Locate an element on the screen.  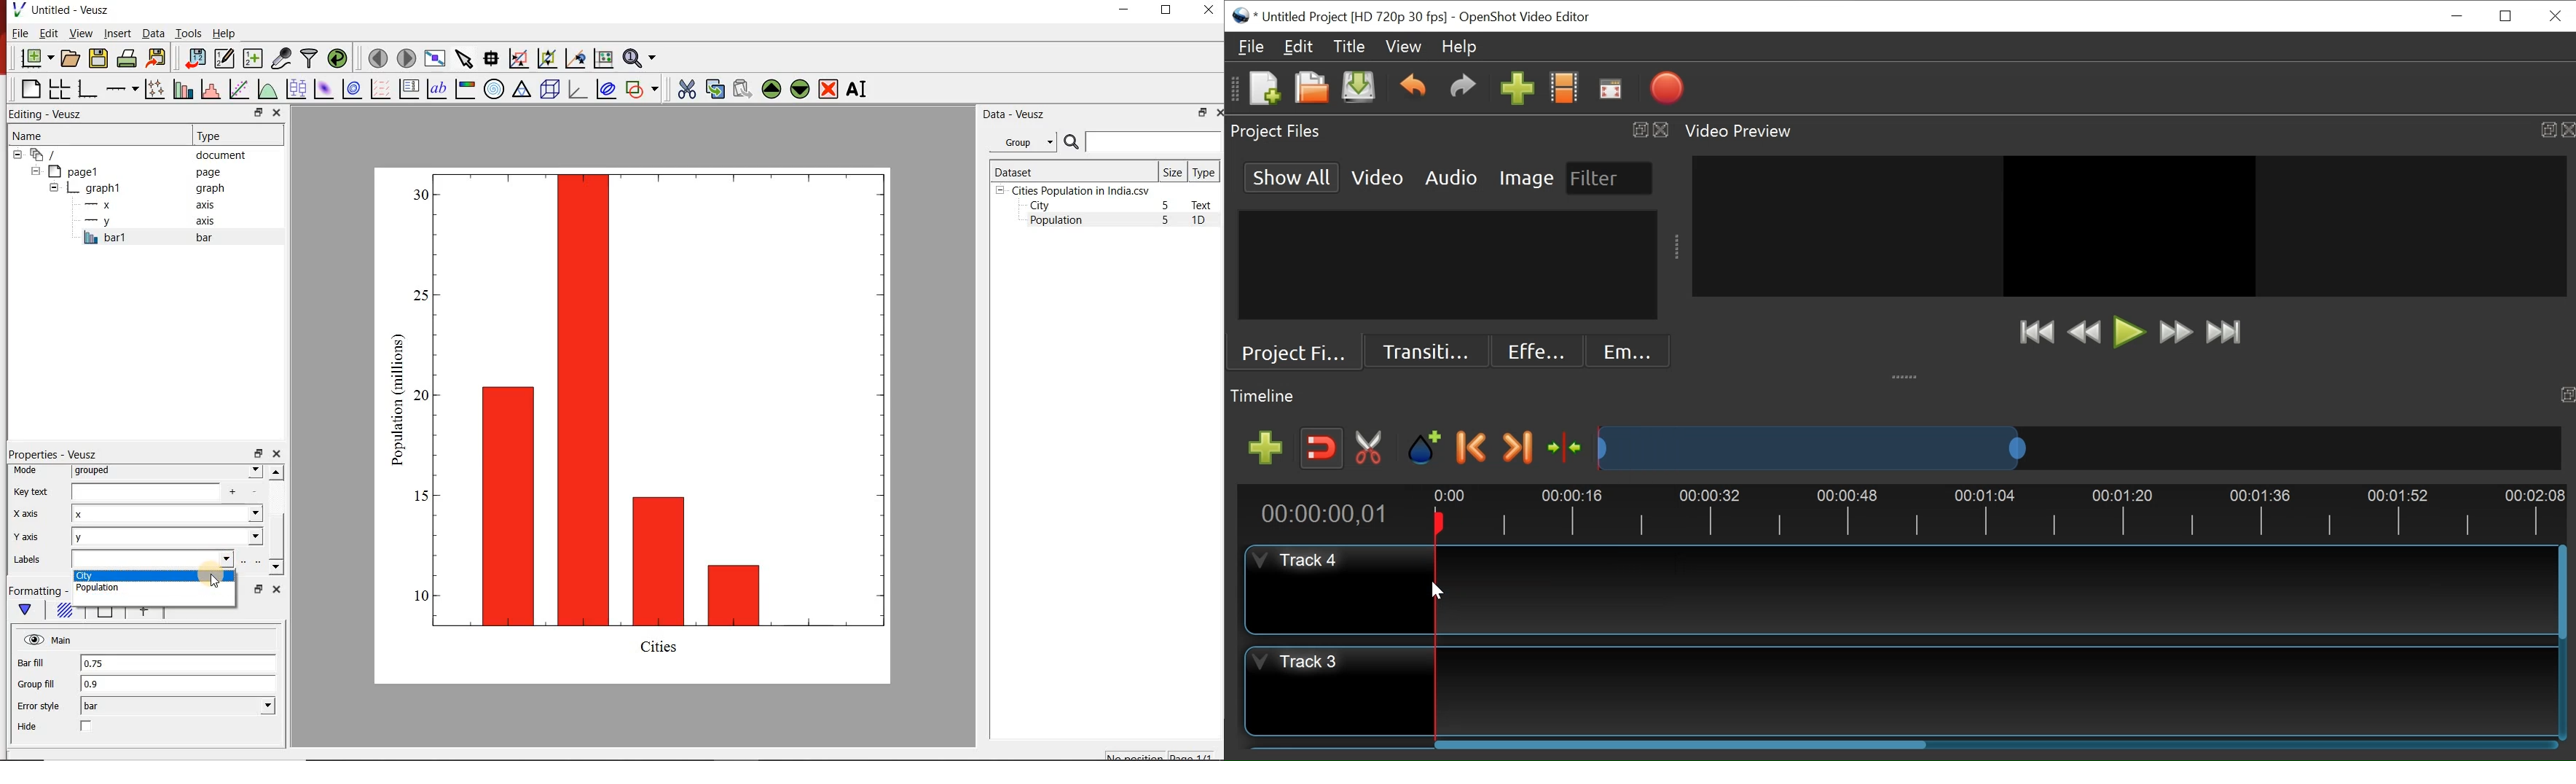
Restore is located at coordinates (2503, 17).